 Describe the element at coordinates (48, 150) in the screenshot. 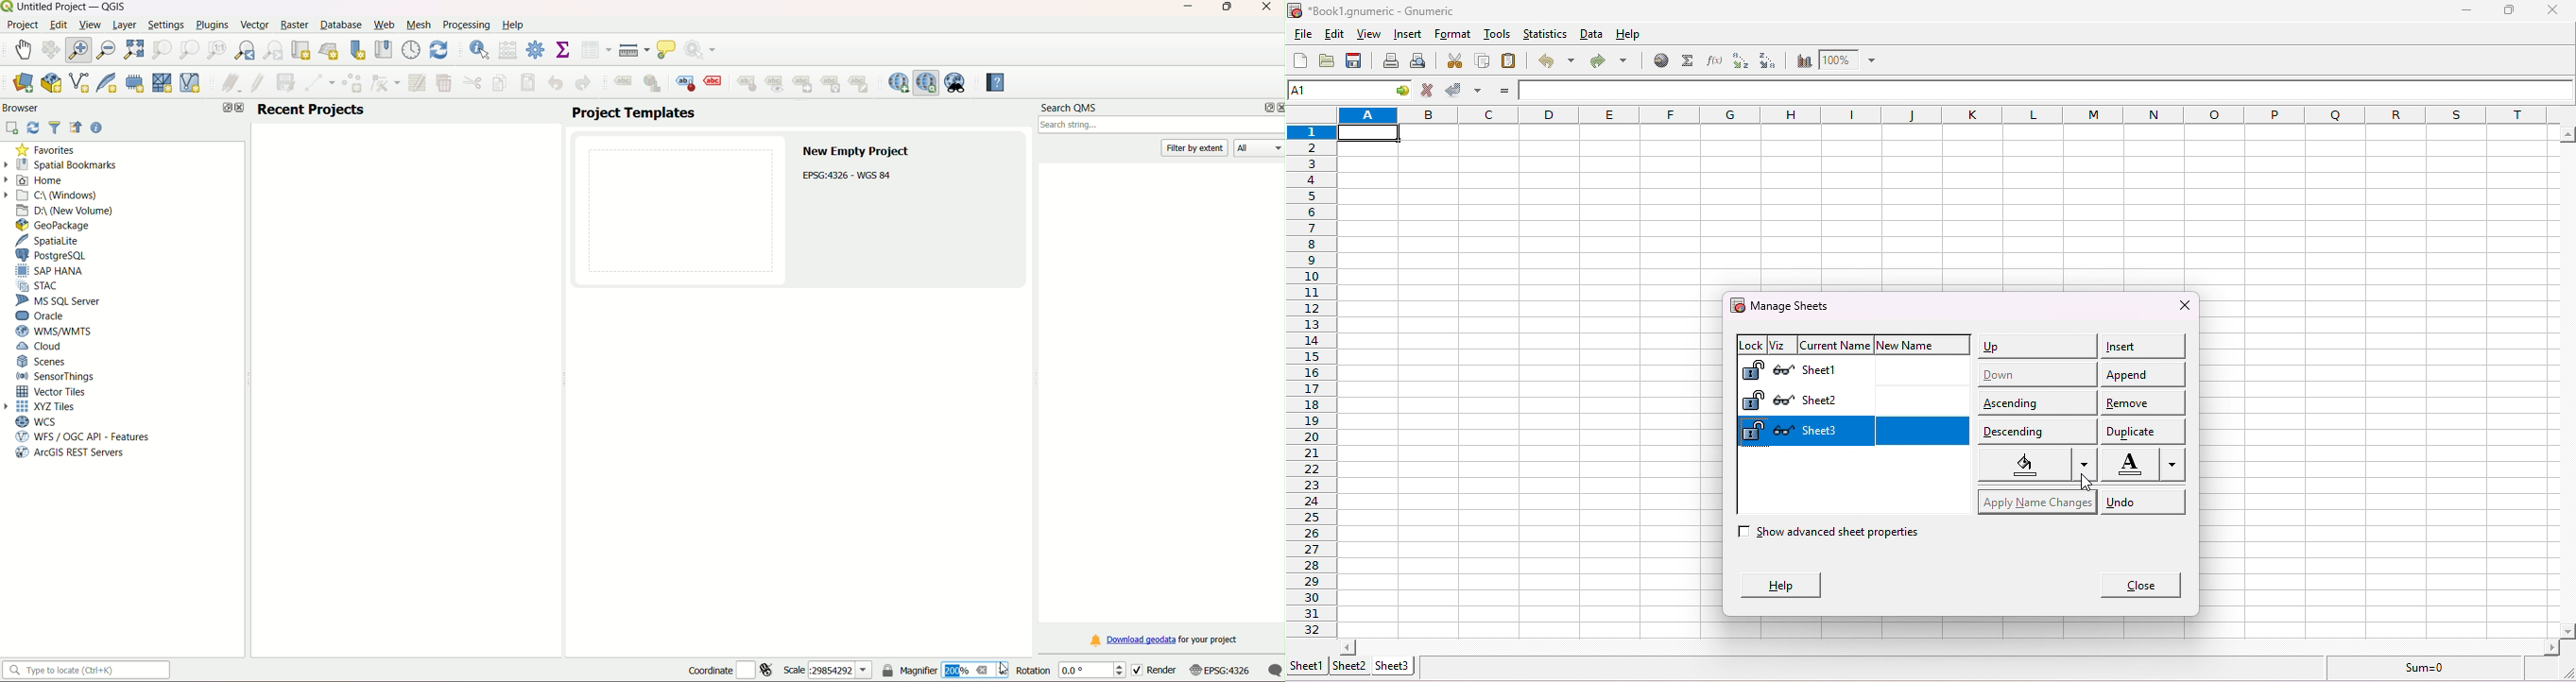

I see `favourites` at that location.